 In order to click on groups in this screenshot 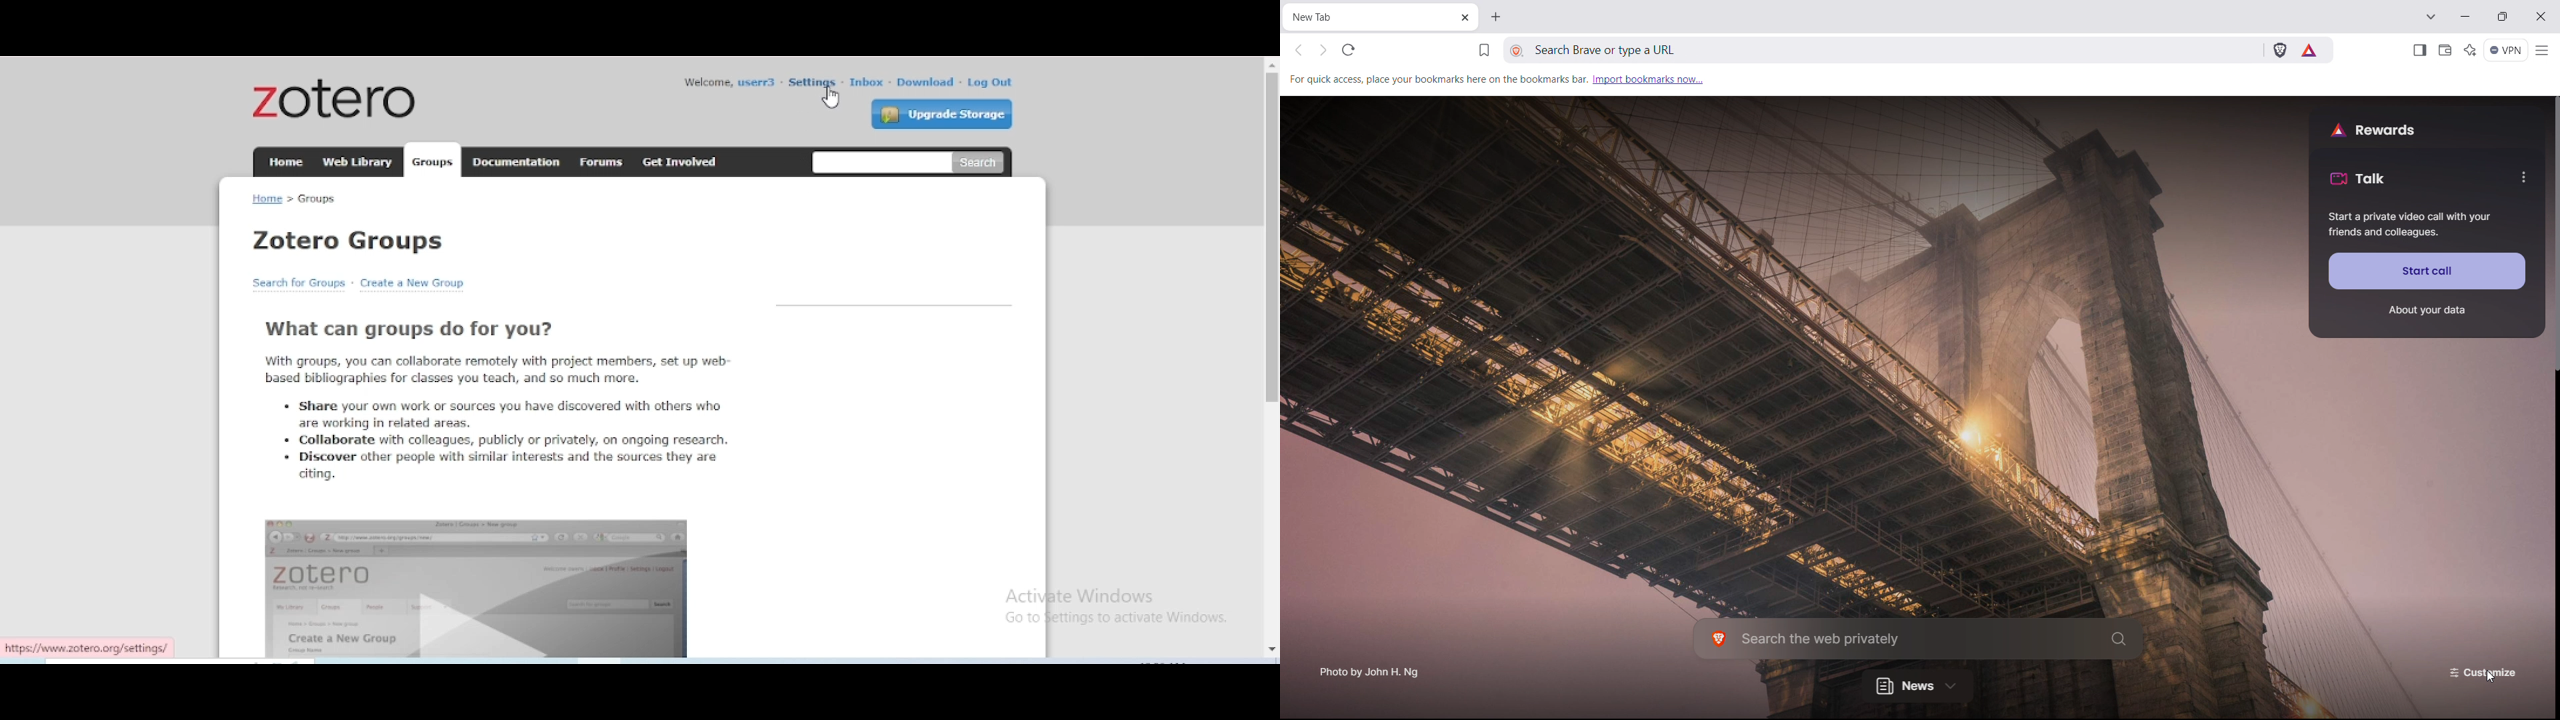, I will do `click(433, 163)`.